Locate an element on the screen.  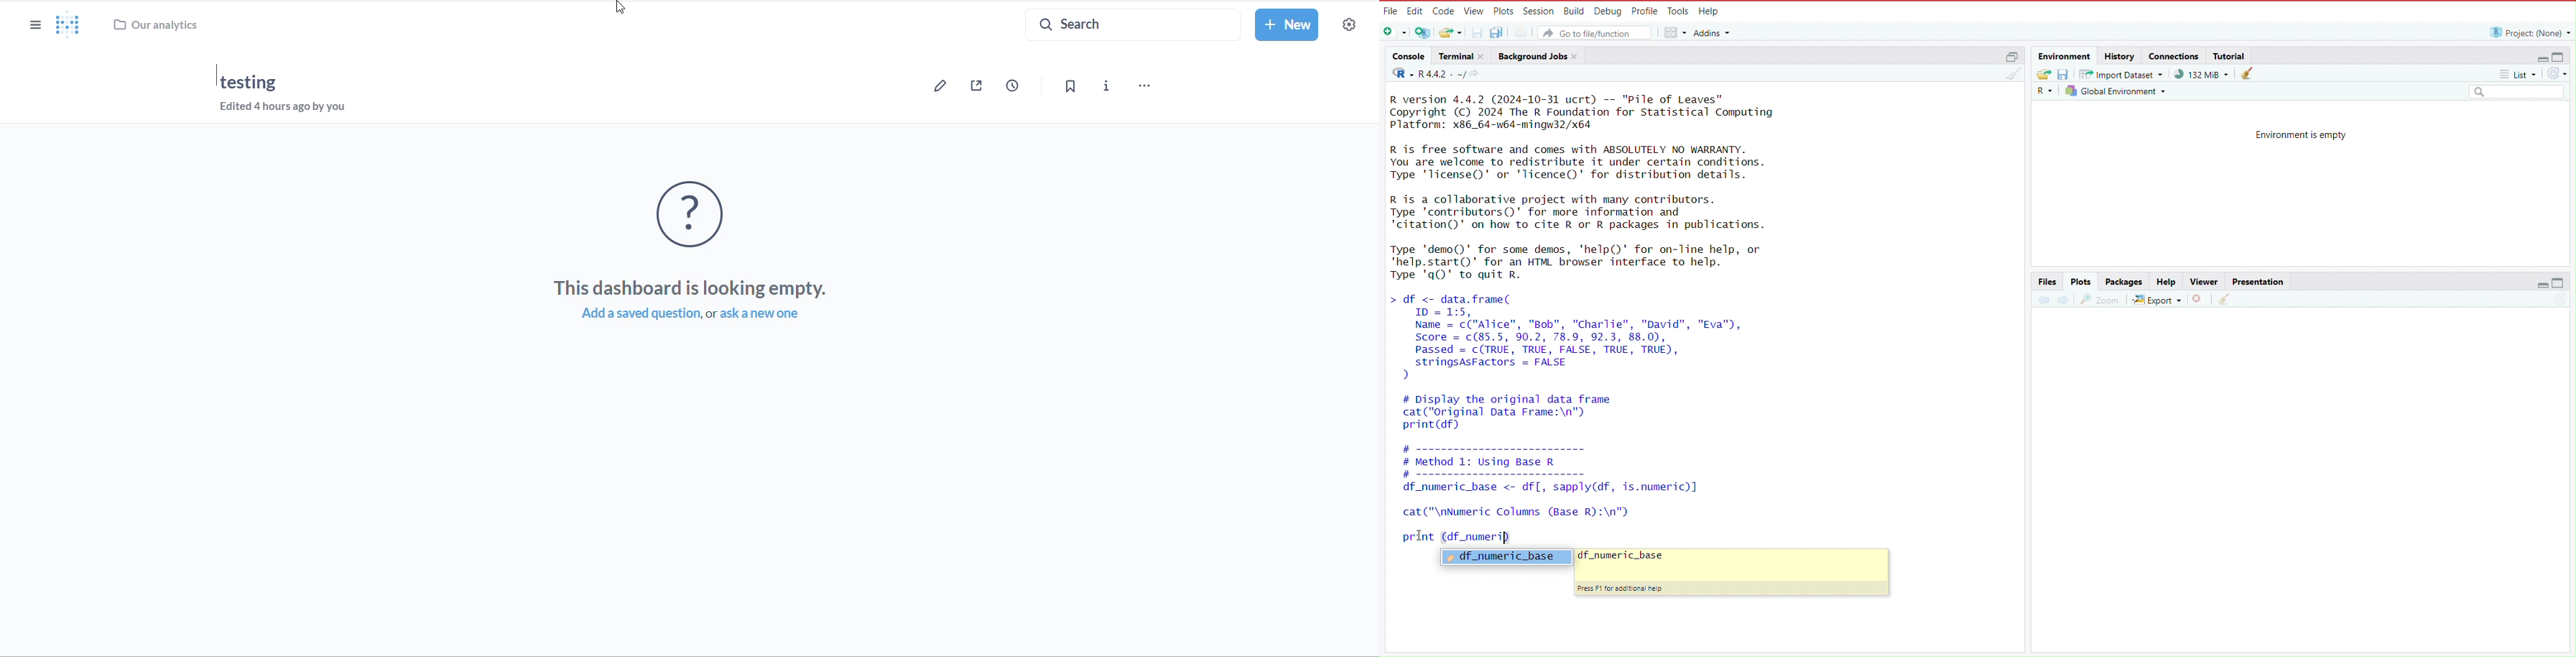
minimize is located at coordinates (2539, 56).